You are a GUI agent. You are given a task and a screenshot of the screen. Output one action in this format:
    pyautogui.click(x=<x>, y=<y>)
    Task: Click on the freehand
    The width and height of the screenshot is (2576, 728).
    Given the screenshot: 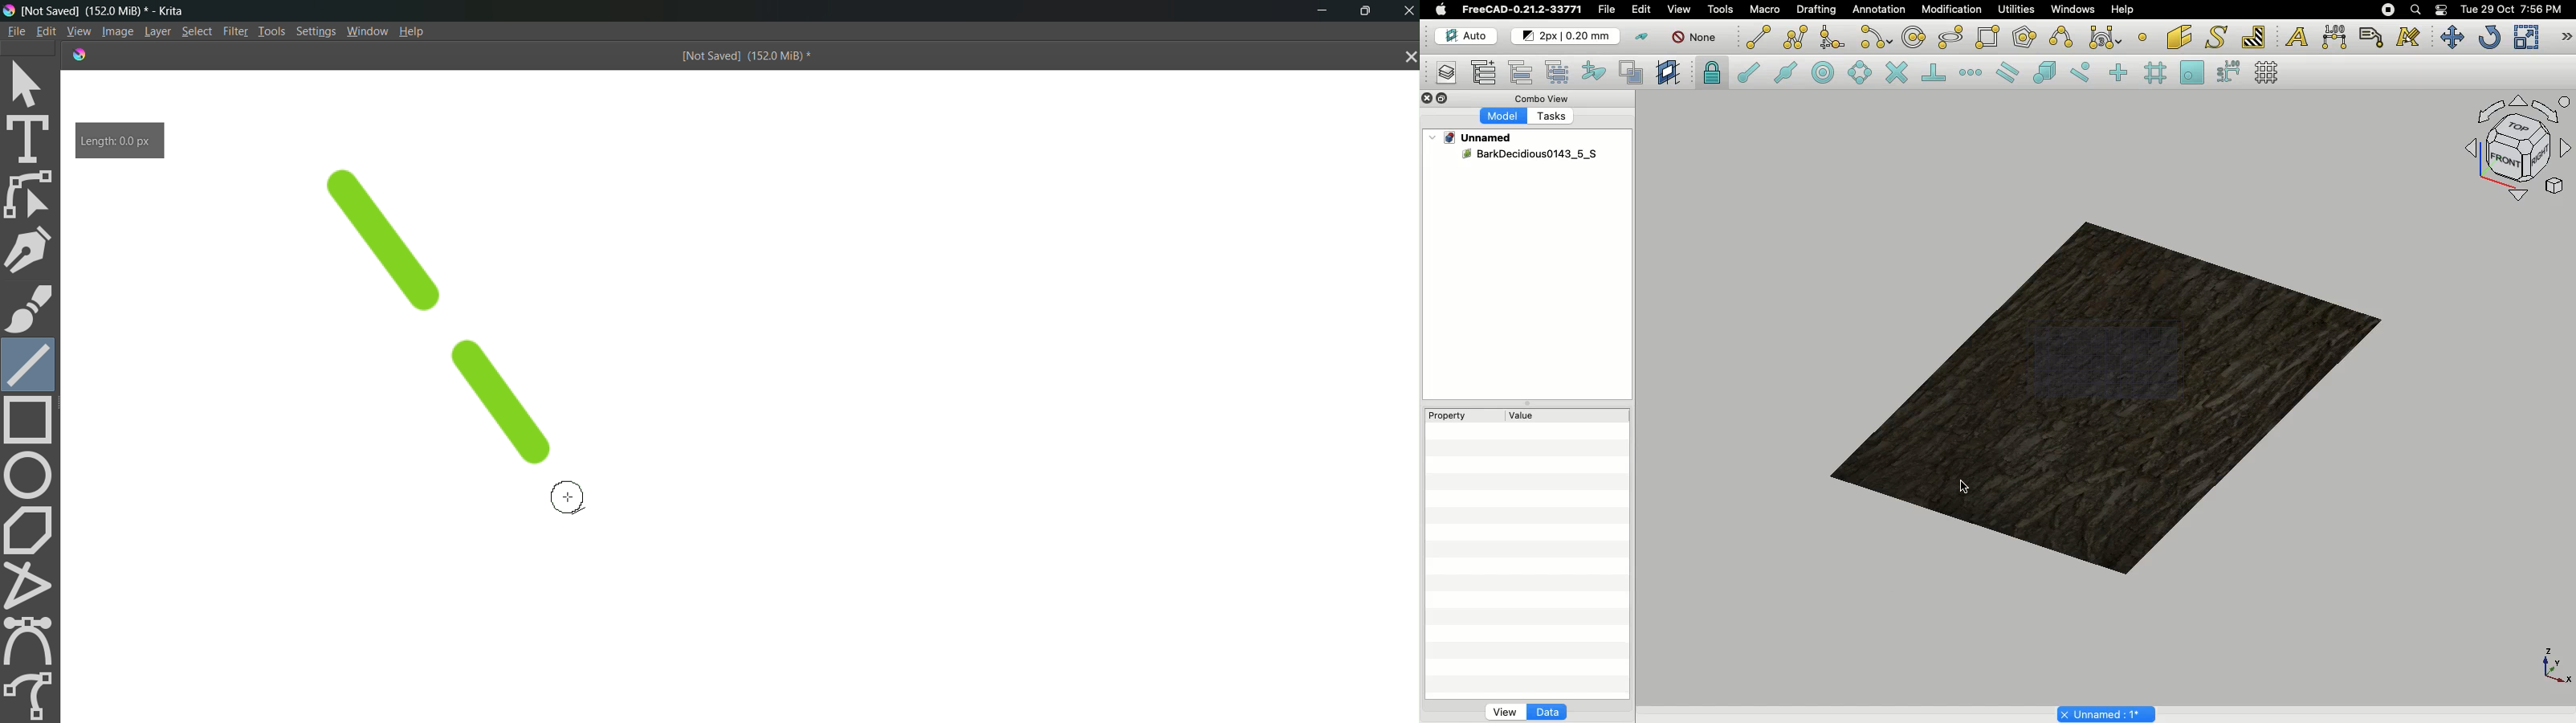 What is the action you would take?
    pyautogui.click(x=31, y=693)
    